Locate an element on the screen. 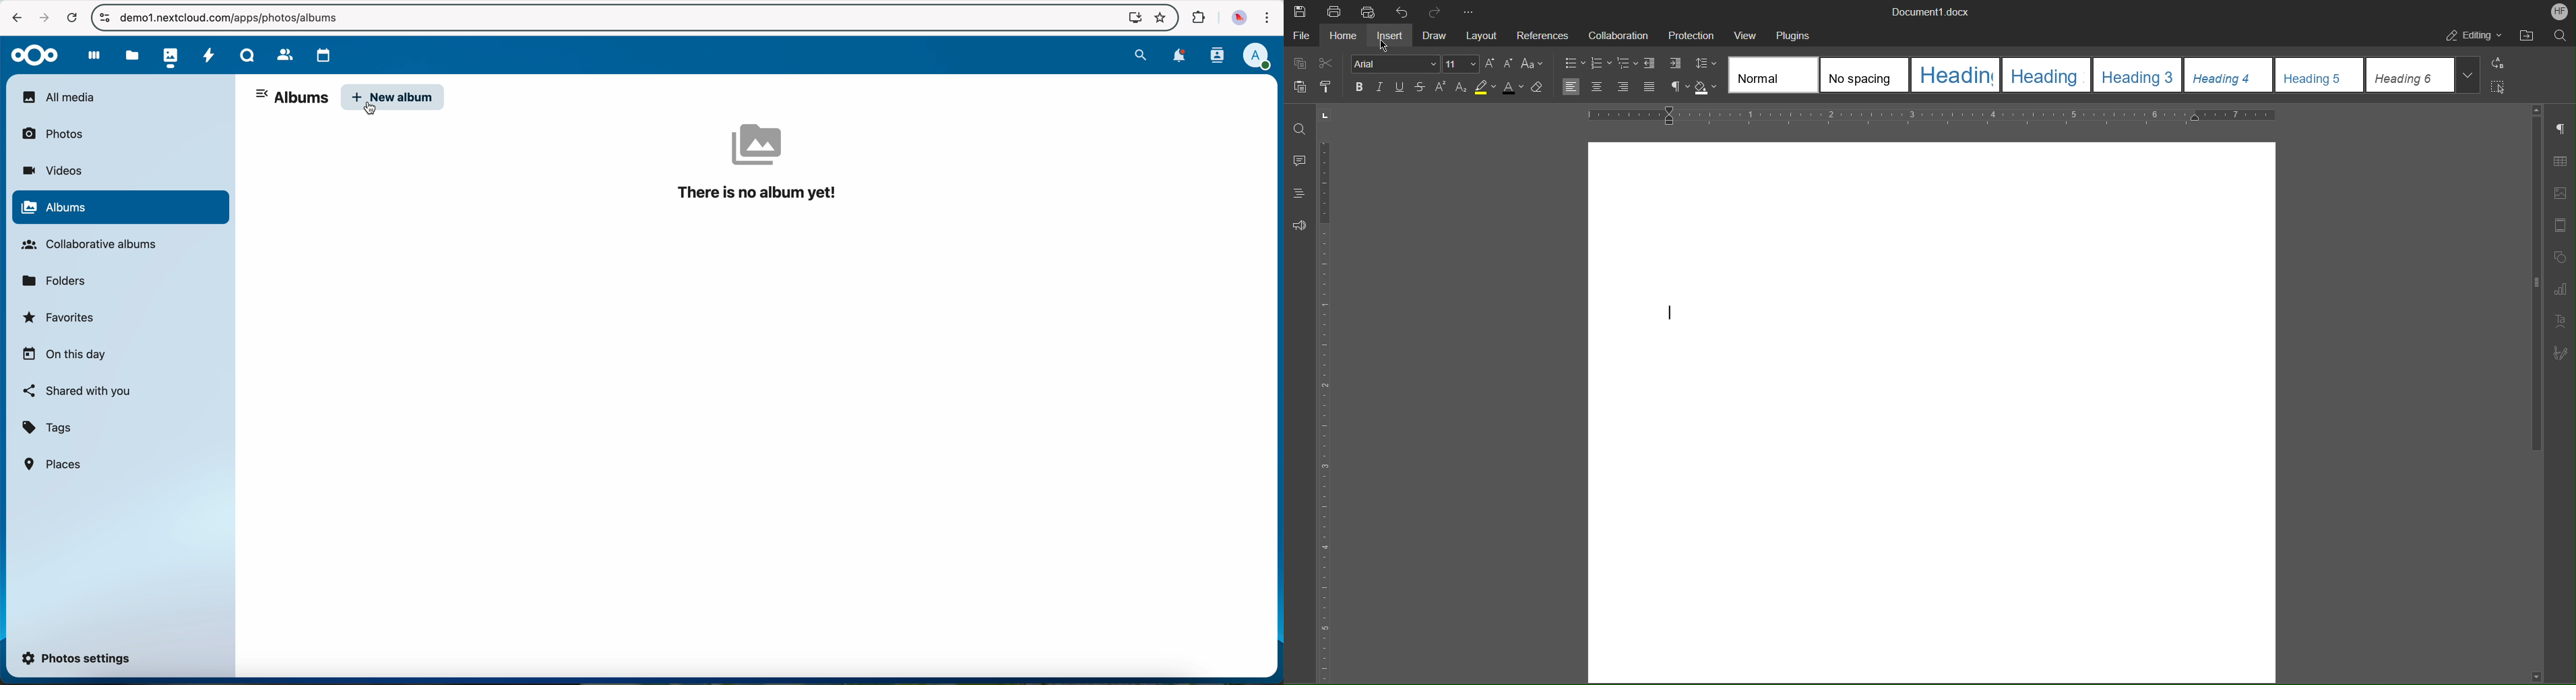 The image size is (2576, 700). Shape Settings is located at coordinates (2560, 258).